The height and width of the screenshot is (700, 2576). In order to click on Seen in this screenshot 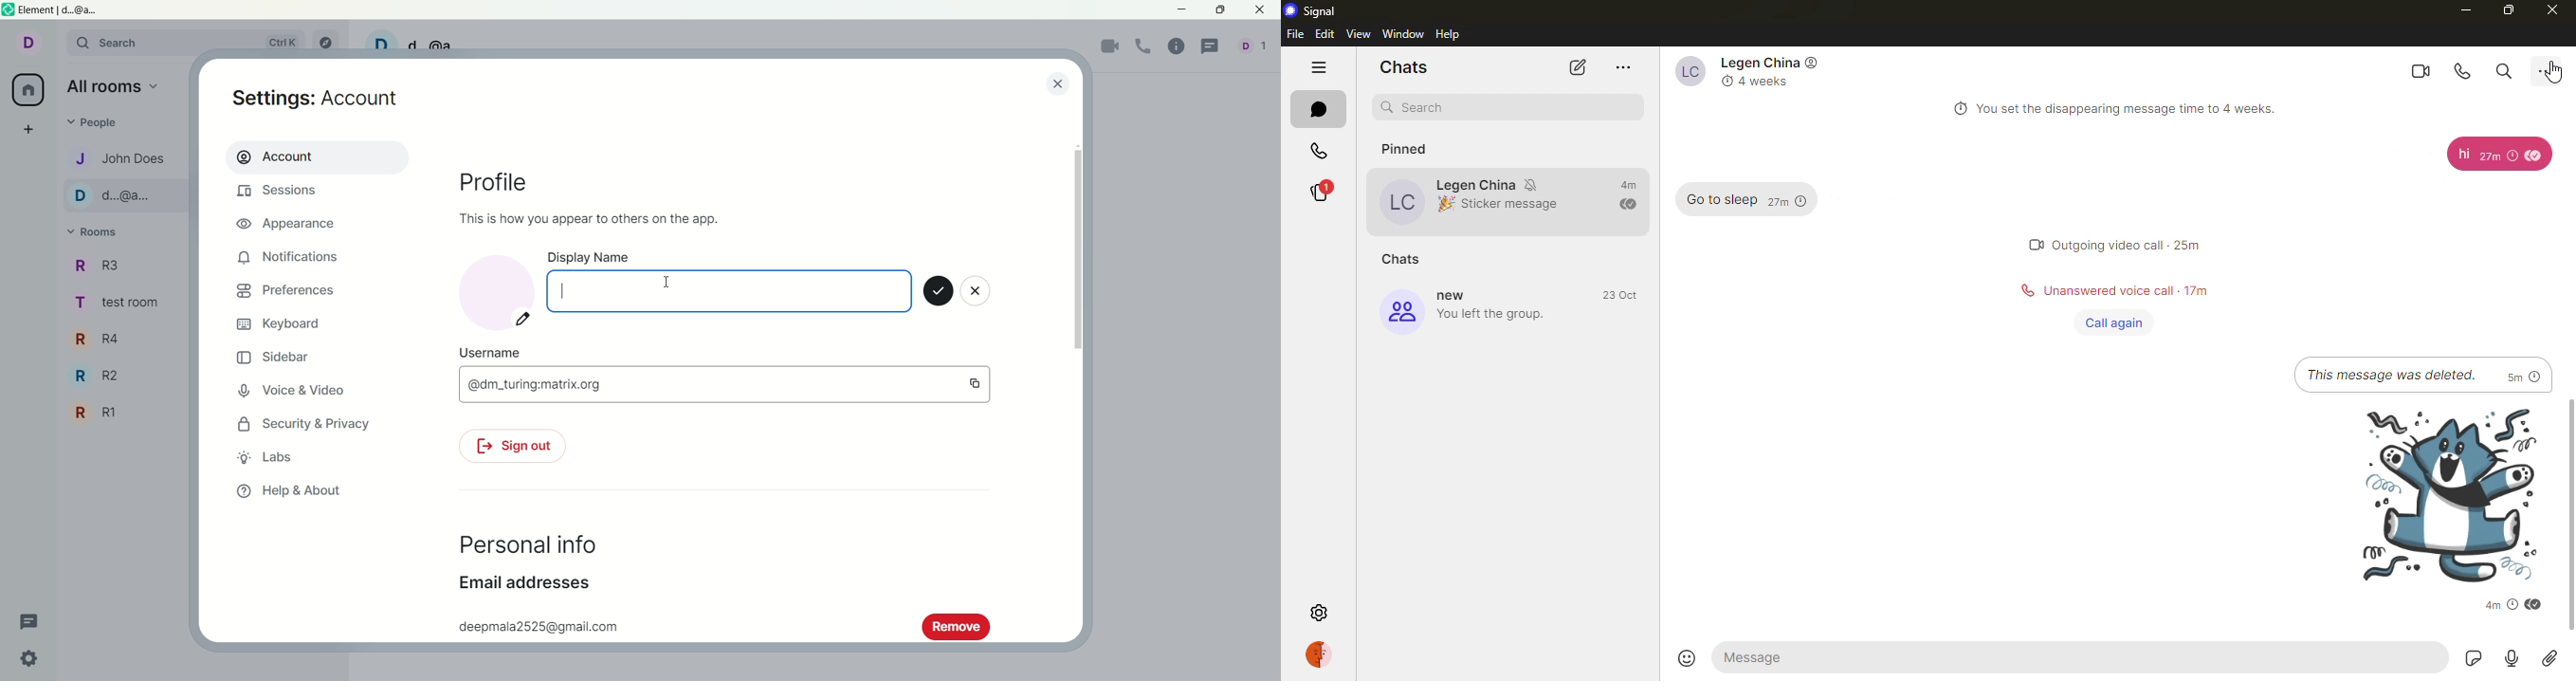, I will do `click(2535, 606)`.